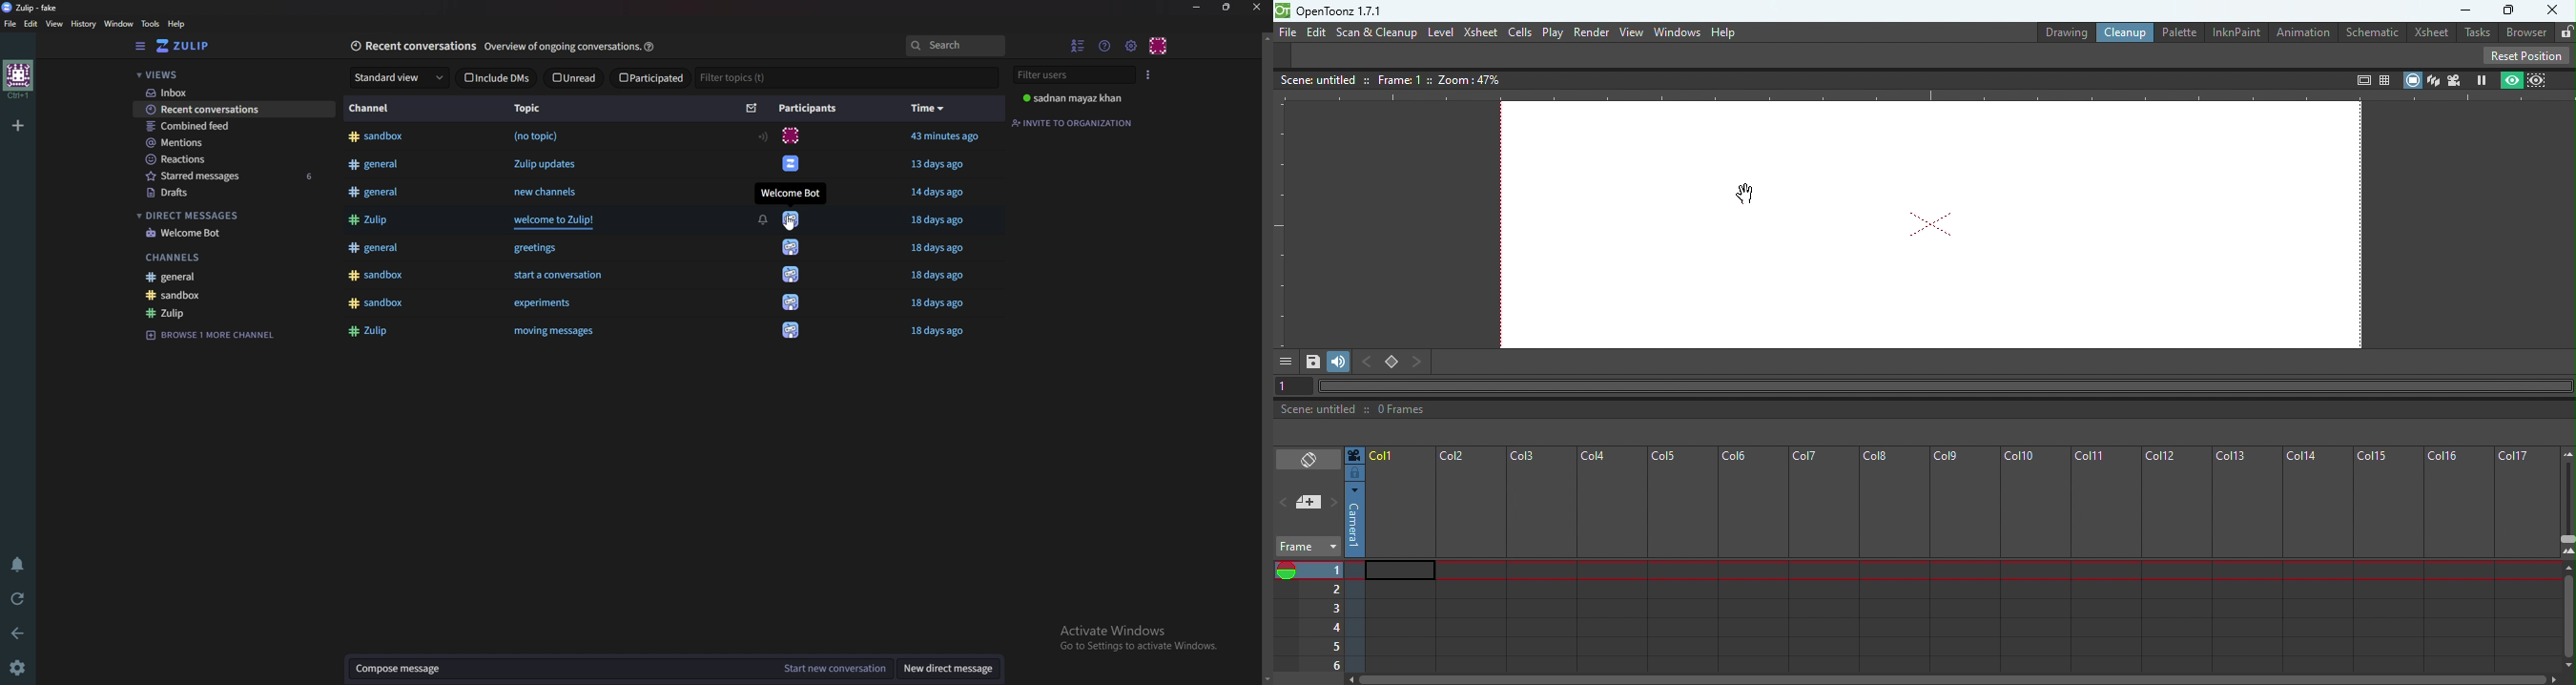  What do you see at coordinates (372, 332) in the screenshot?
I see `#4 Zulip` at bounding box center [372, 332].